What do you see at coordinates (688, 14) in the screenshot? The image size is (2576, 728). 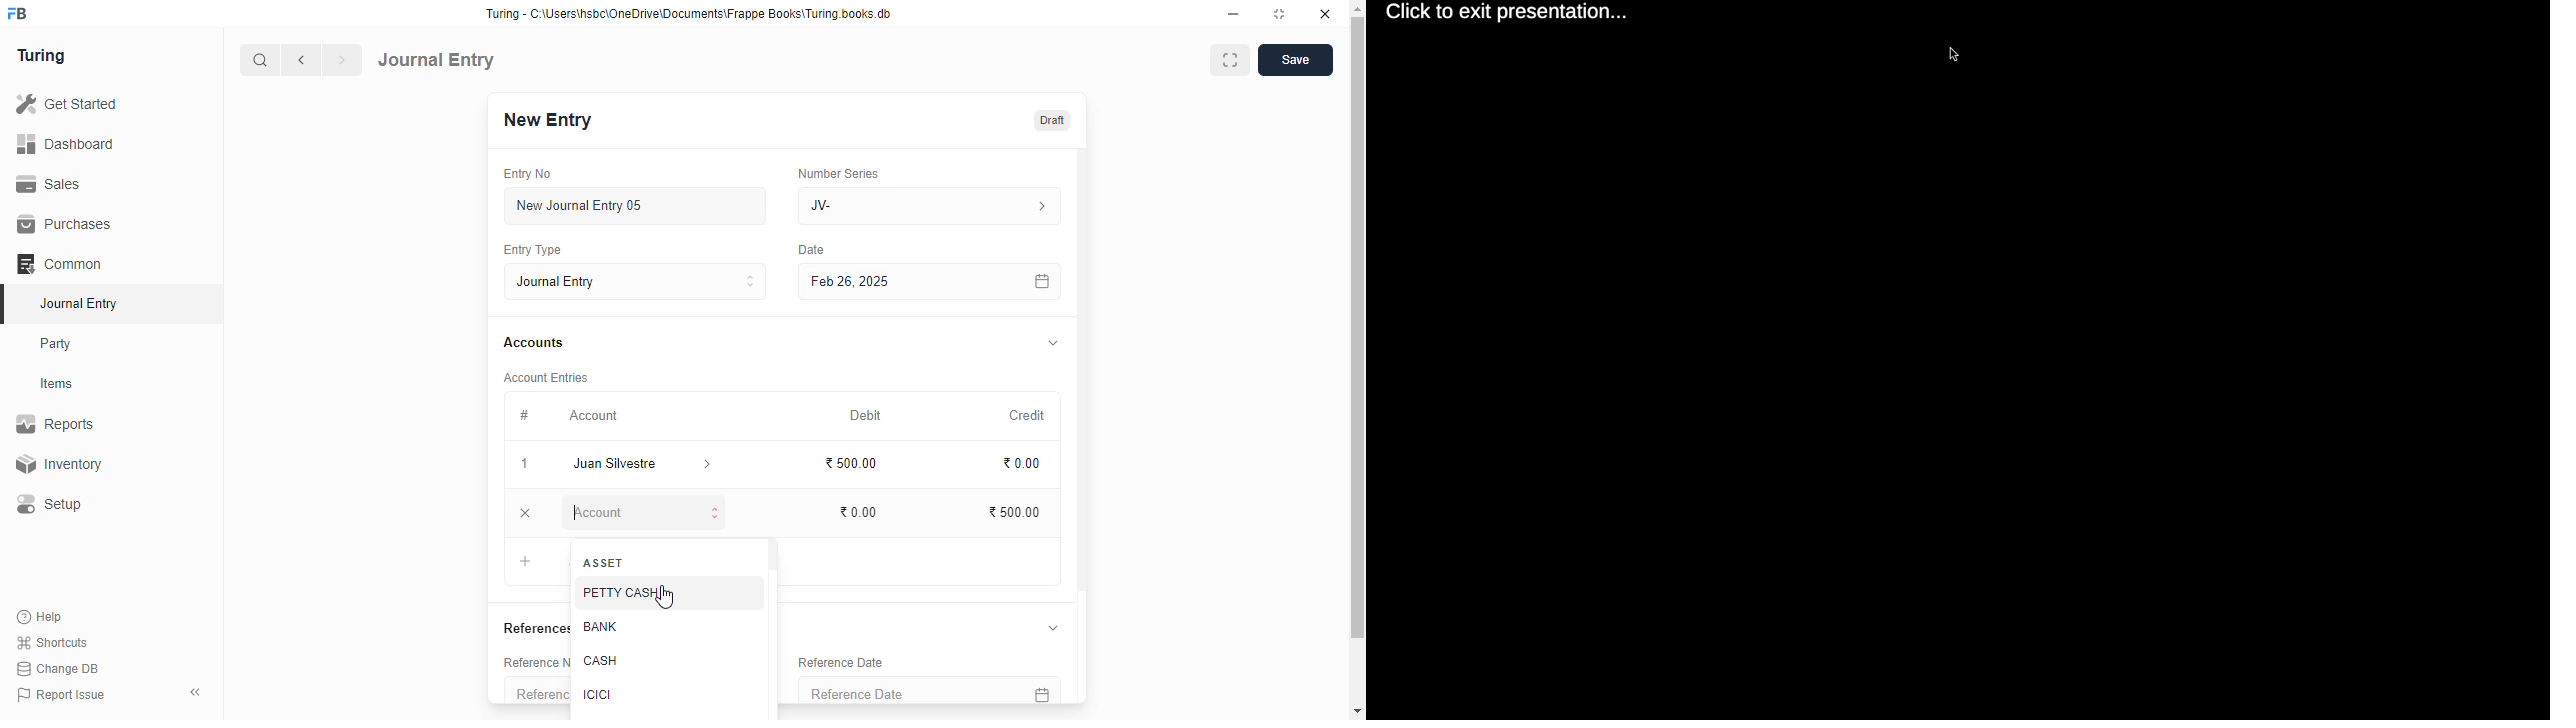 I see `Turing - C:\Users\hsbc\OneDrive\Documents\Frappe Books\Turing books.db` at bounding box center [688, 14].